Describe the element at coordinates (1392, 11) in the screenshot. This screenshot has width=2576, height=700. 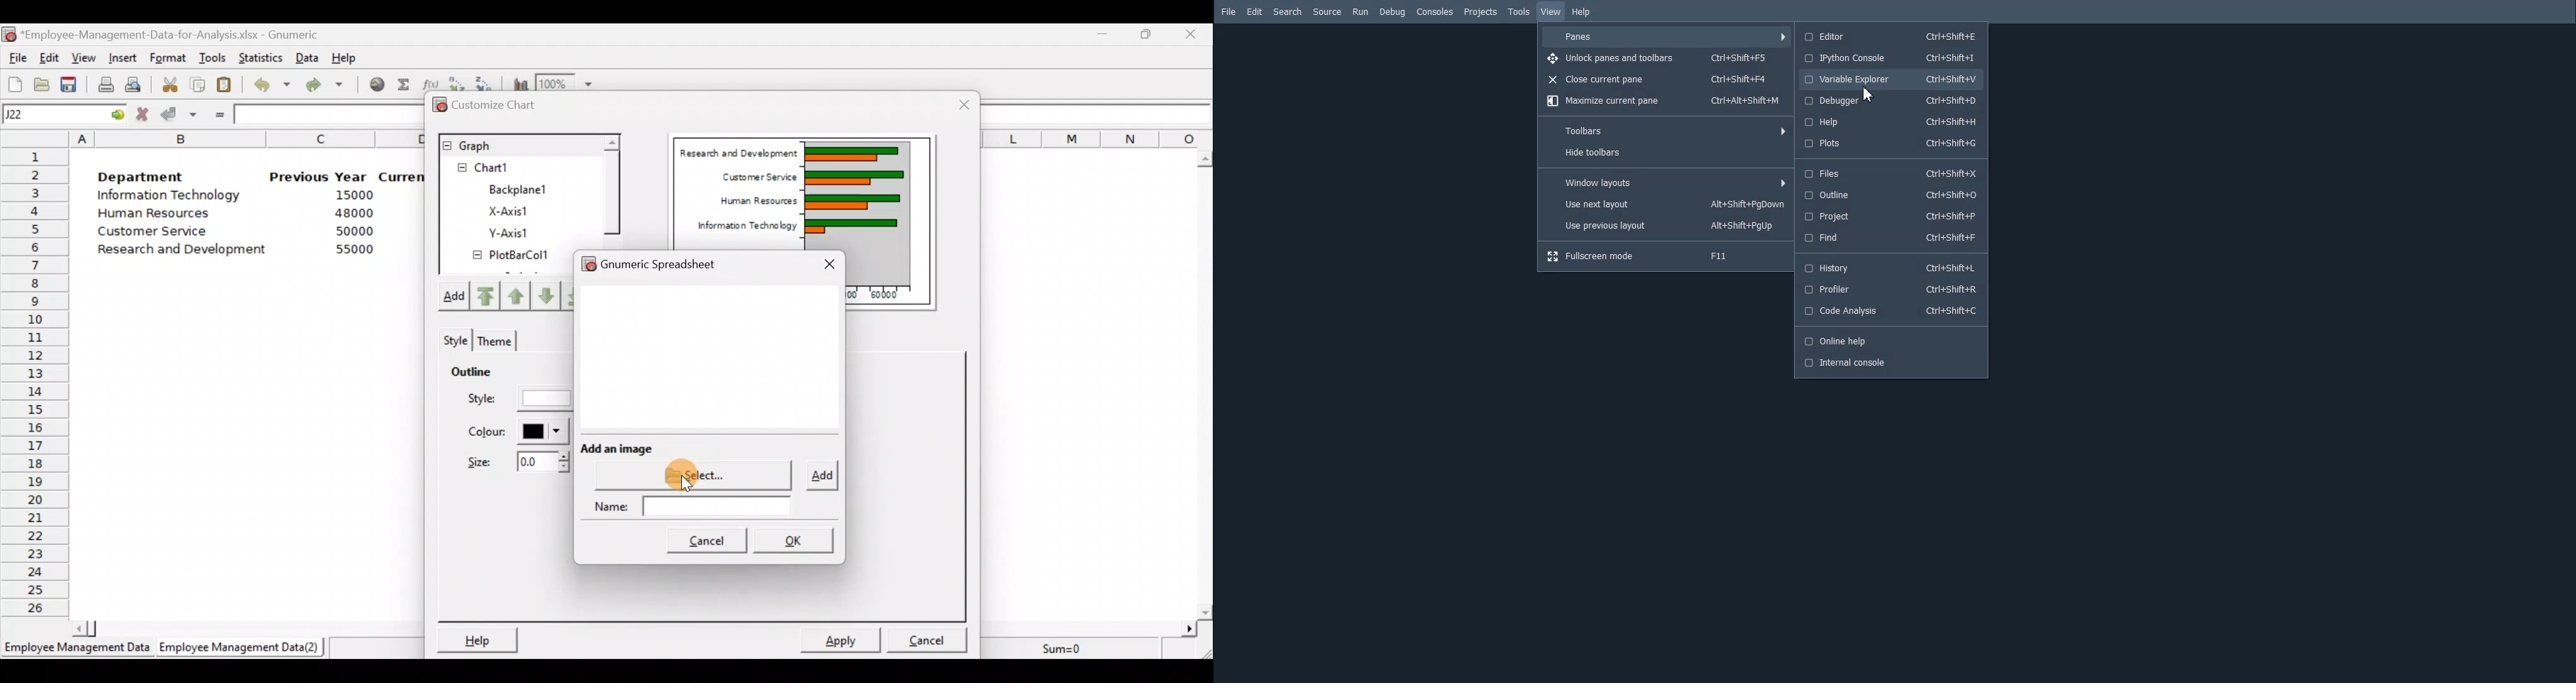
I see `Debug` at that location.